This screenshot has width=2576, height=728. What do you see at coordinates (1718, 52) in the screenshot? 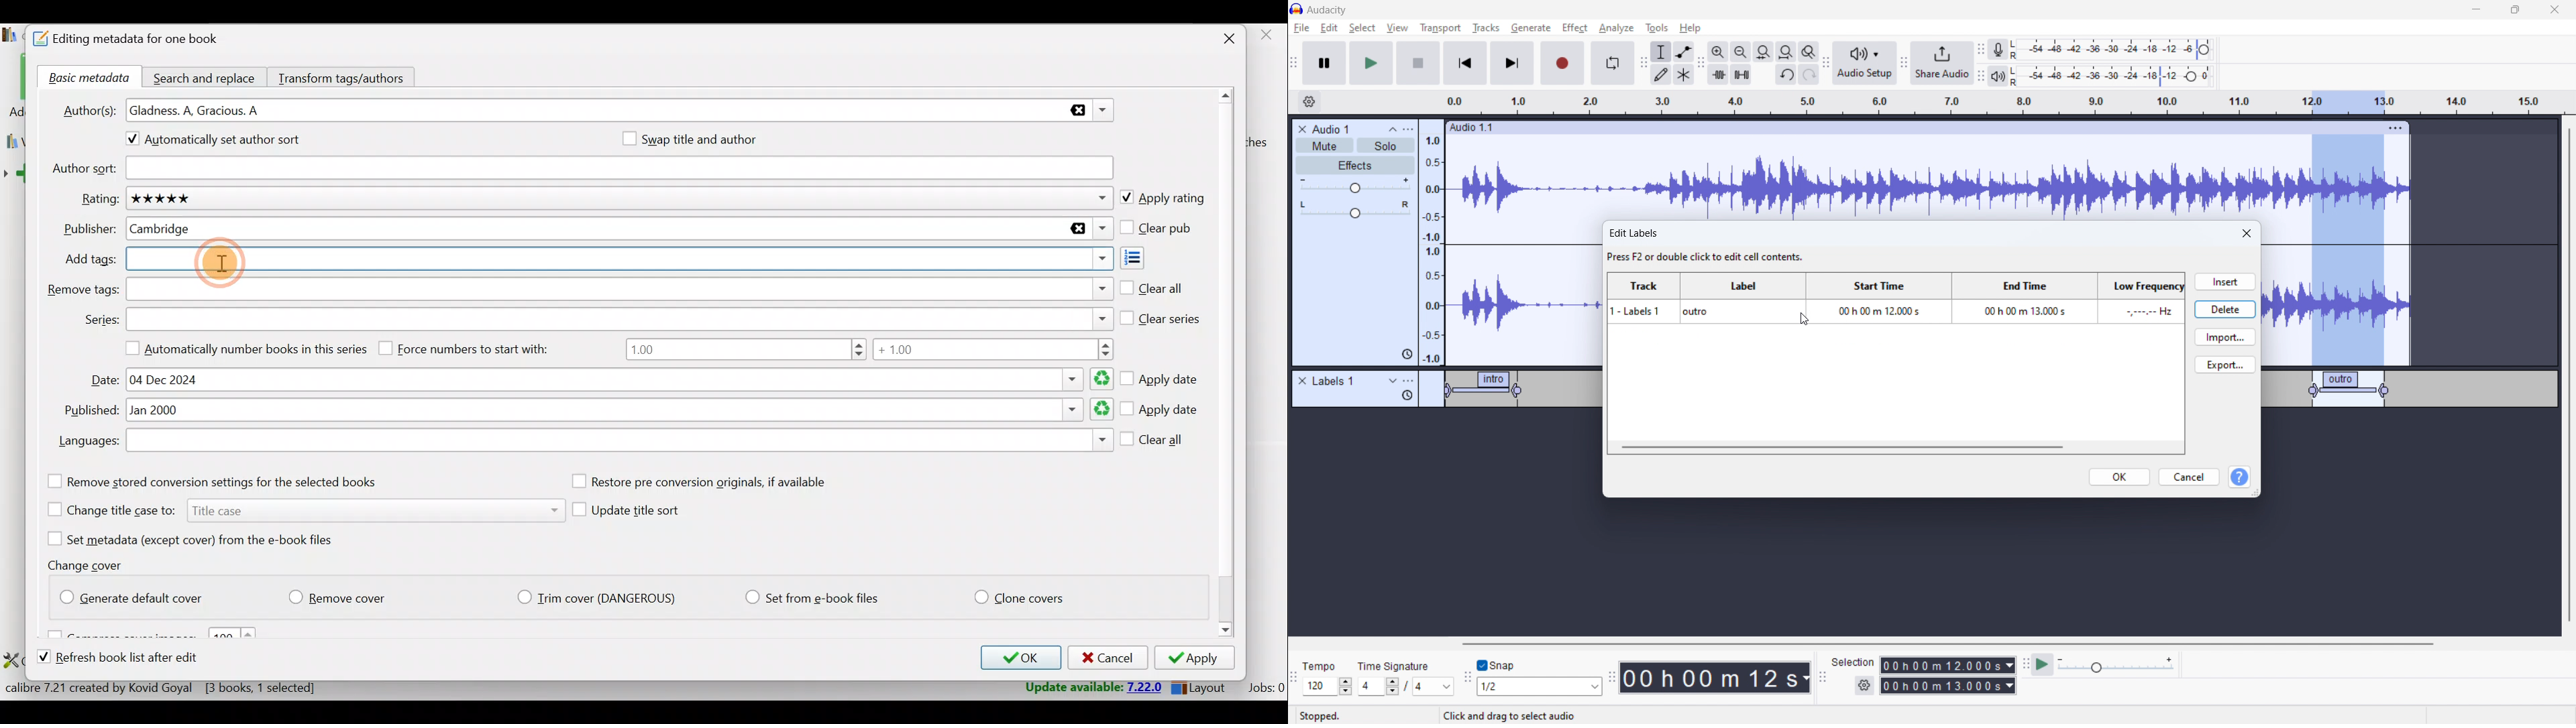
I see `zoom in` at bounding box center [1718, 52].